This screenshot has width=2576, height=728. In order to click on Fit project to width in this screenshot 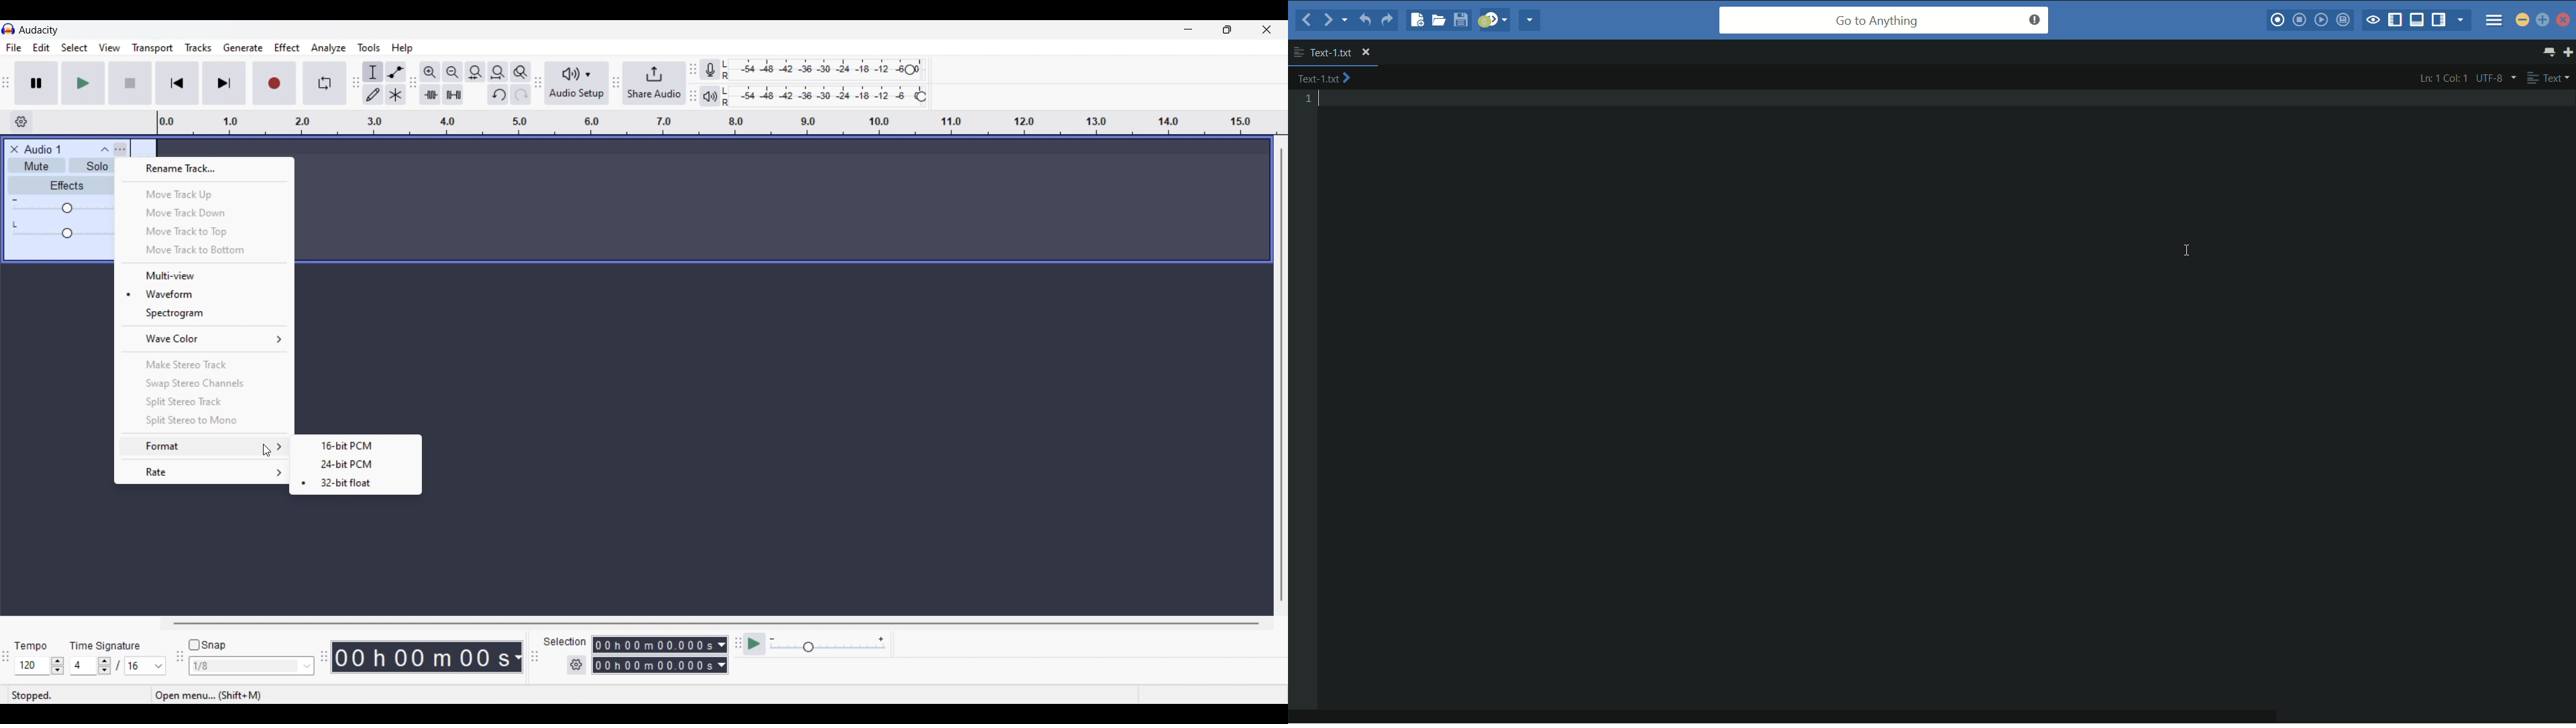, I will do `click(498, 72)`.